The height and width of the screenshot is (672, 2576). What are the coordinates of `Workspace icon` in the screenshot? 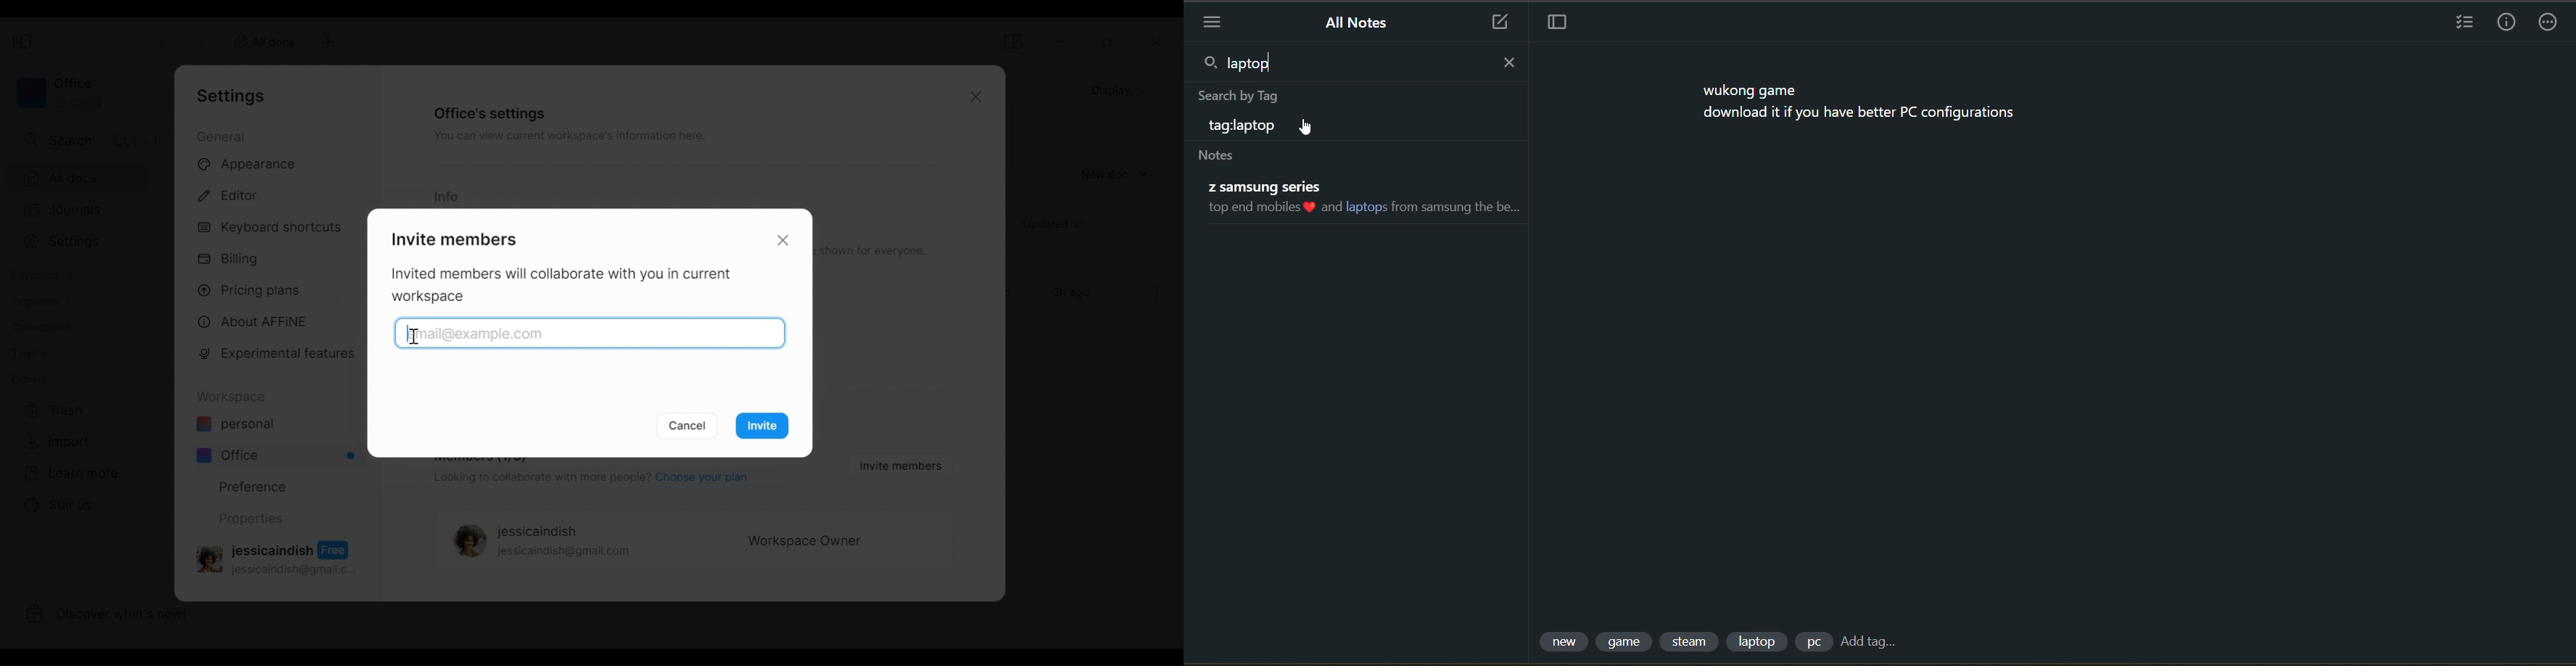 It's located at (59, 92).